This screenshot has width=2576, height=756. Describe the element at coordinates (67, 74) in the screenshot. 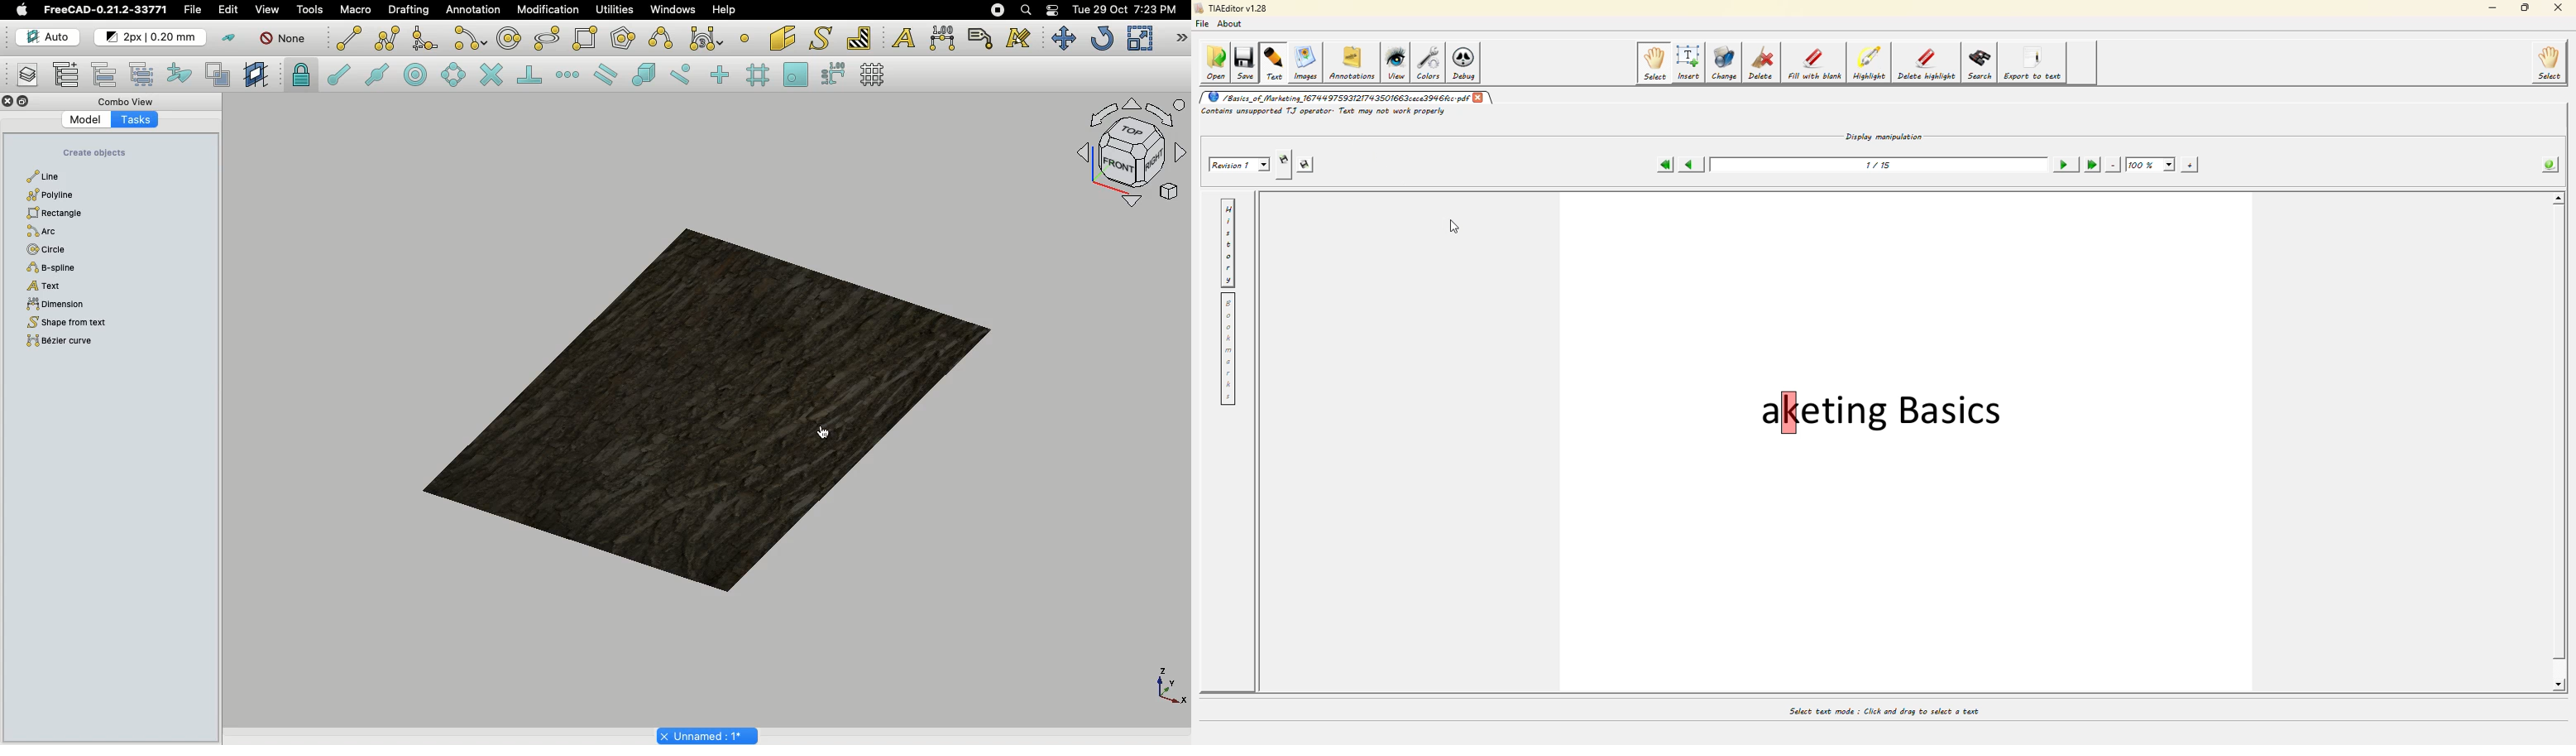

I see `Add new named group` at that location.